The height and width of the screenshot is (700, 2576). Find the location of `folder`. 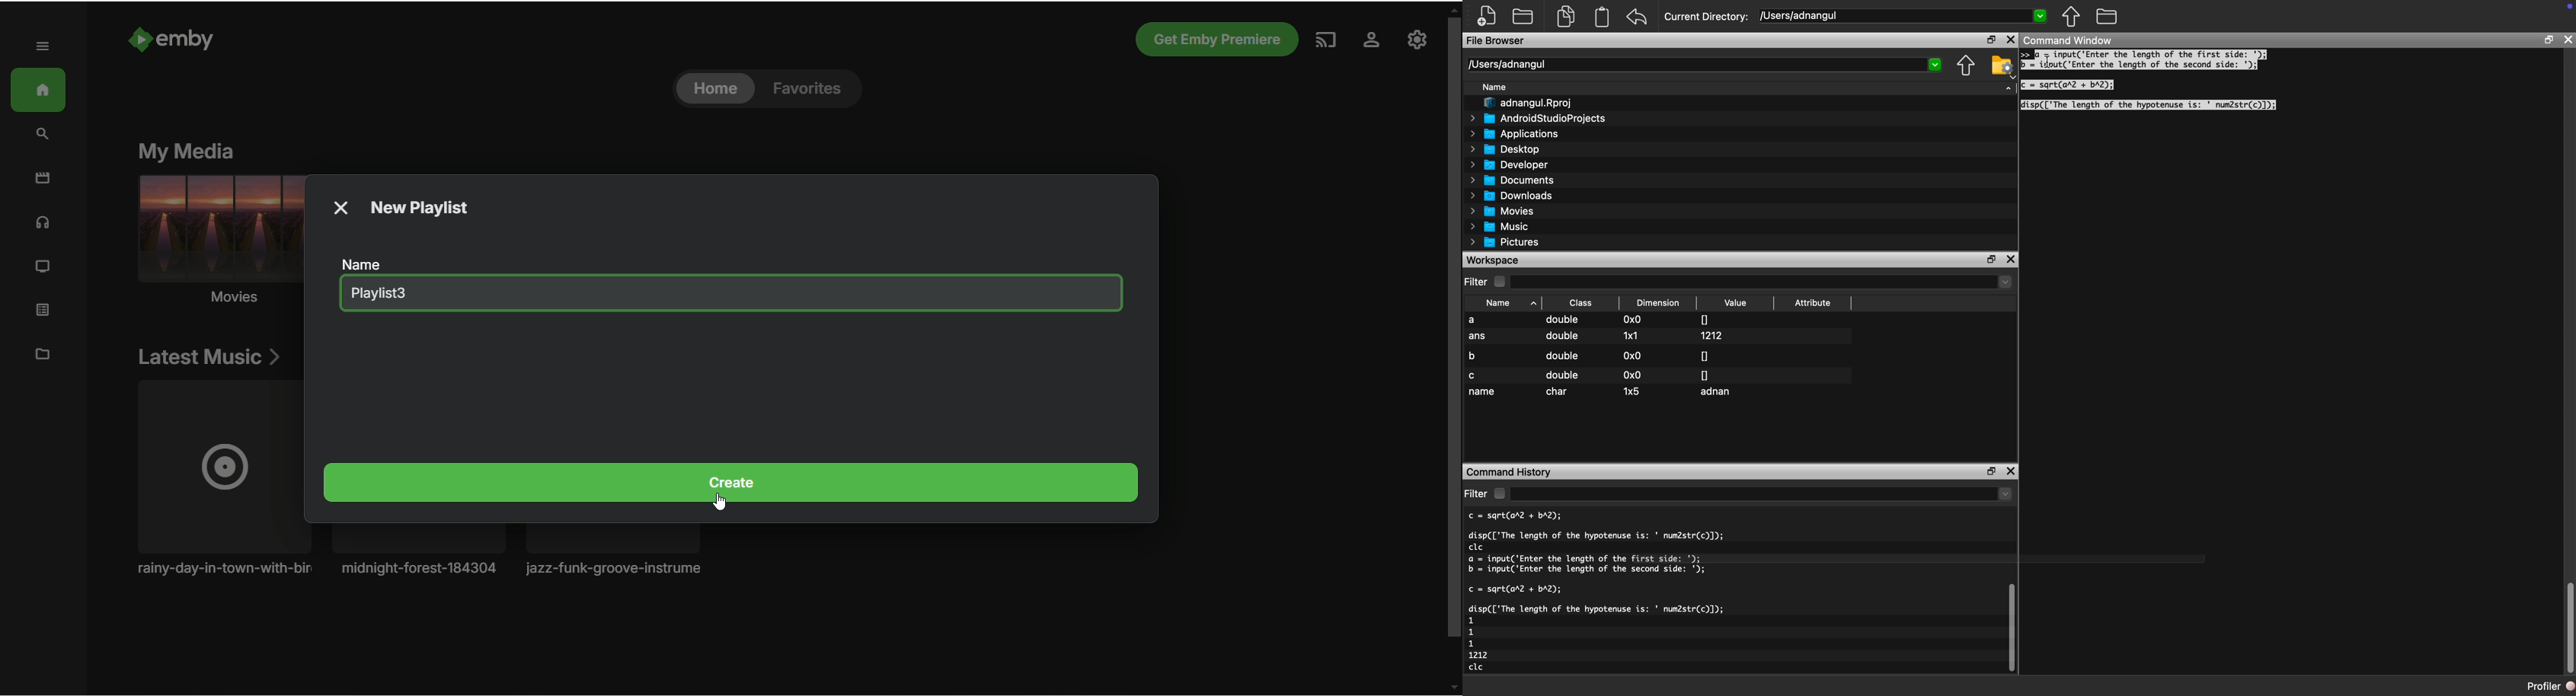

folder is located at coordinates (2107, 15).